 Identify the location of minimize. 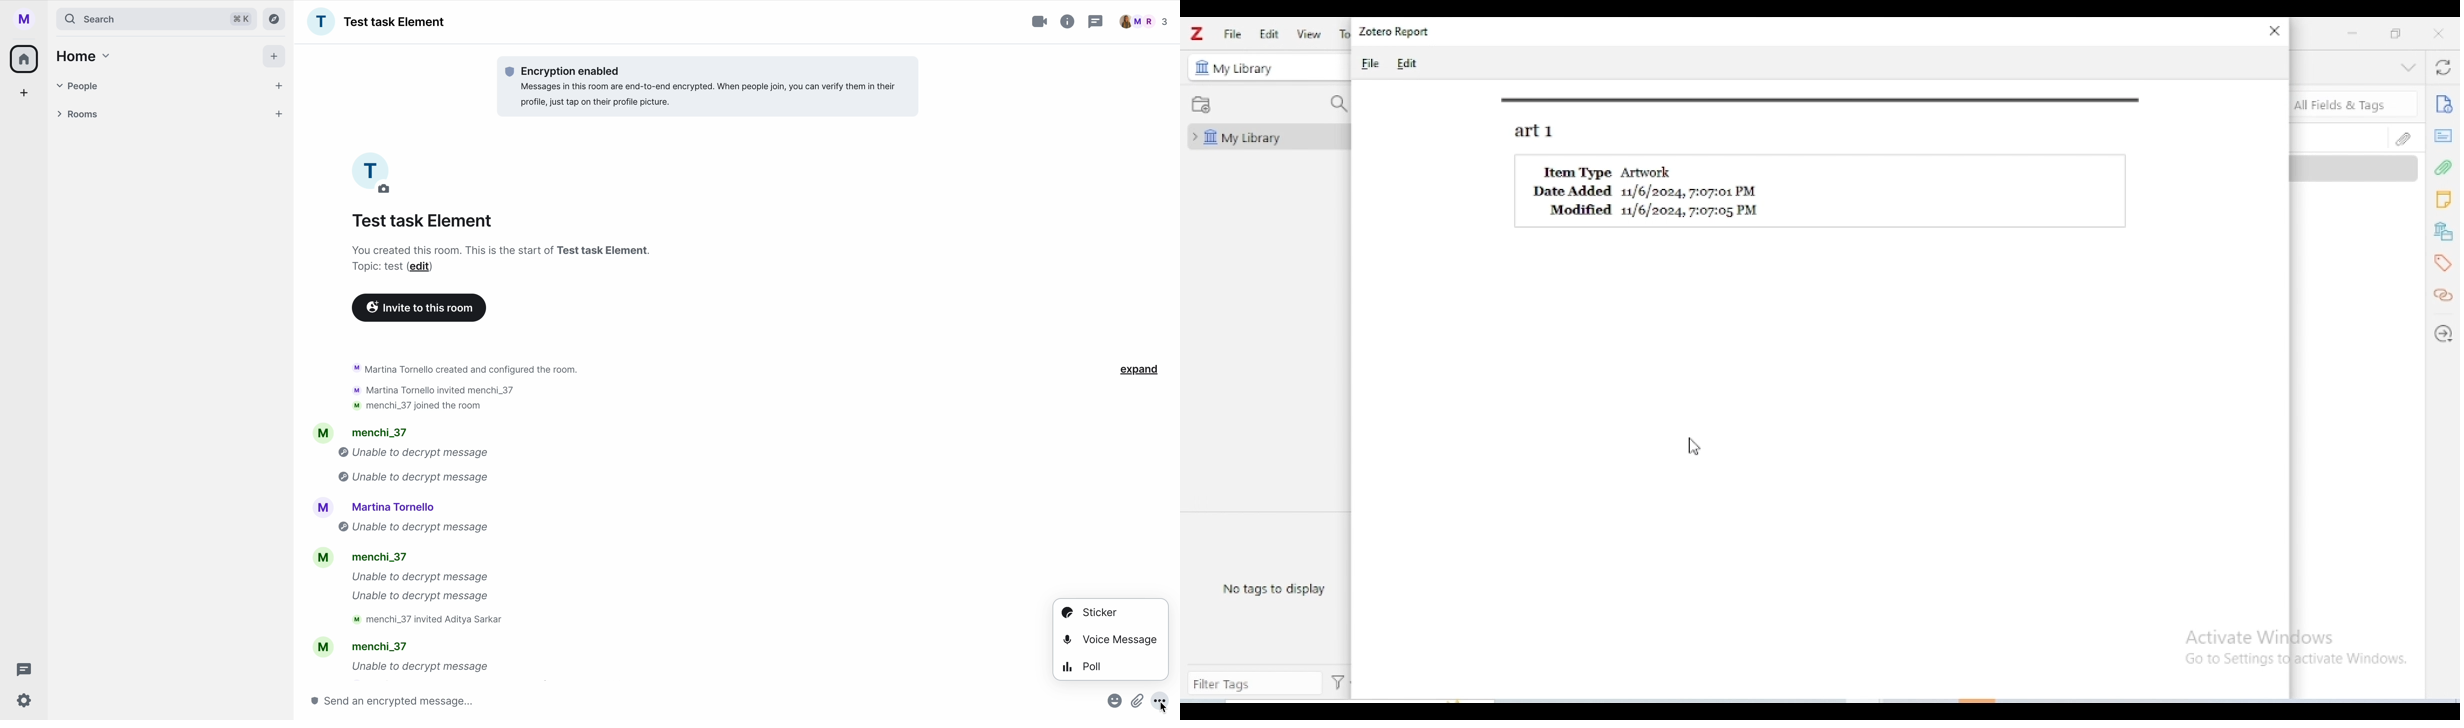
(2353, 33).